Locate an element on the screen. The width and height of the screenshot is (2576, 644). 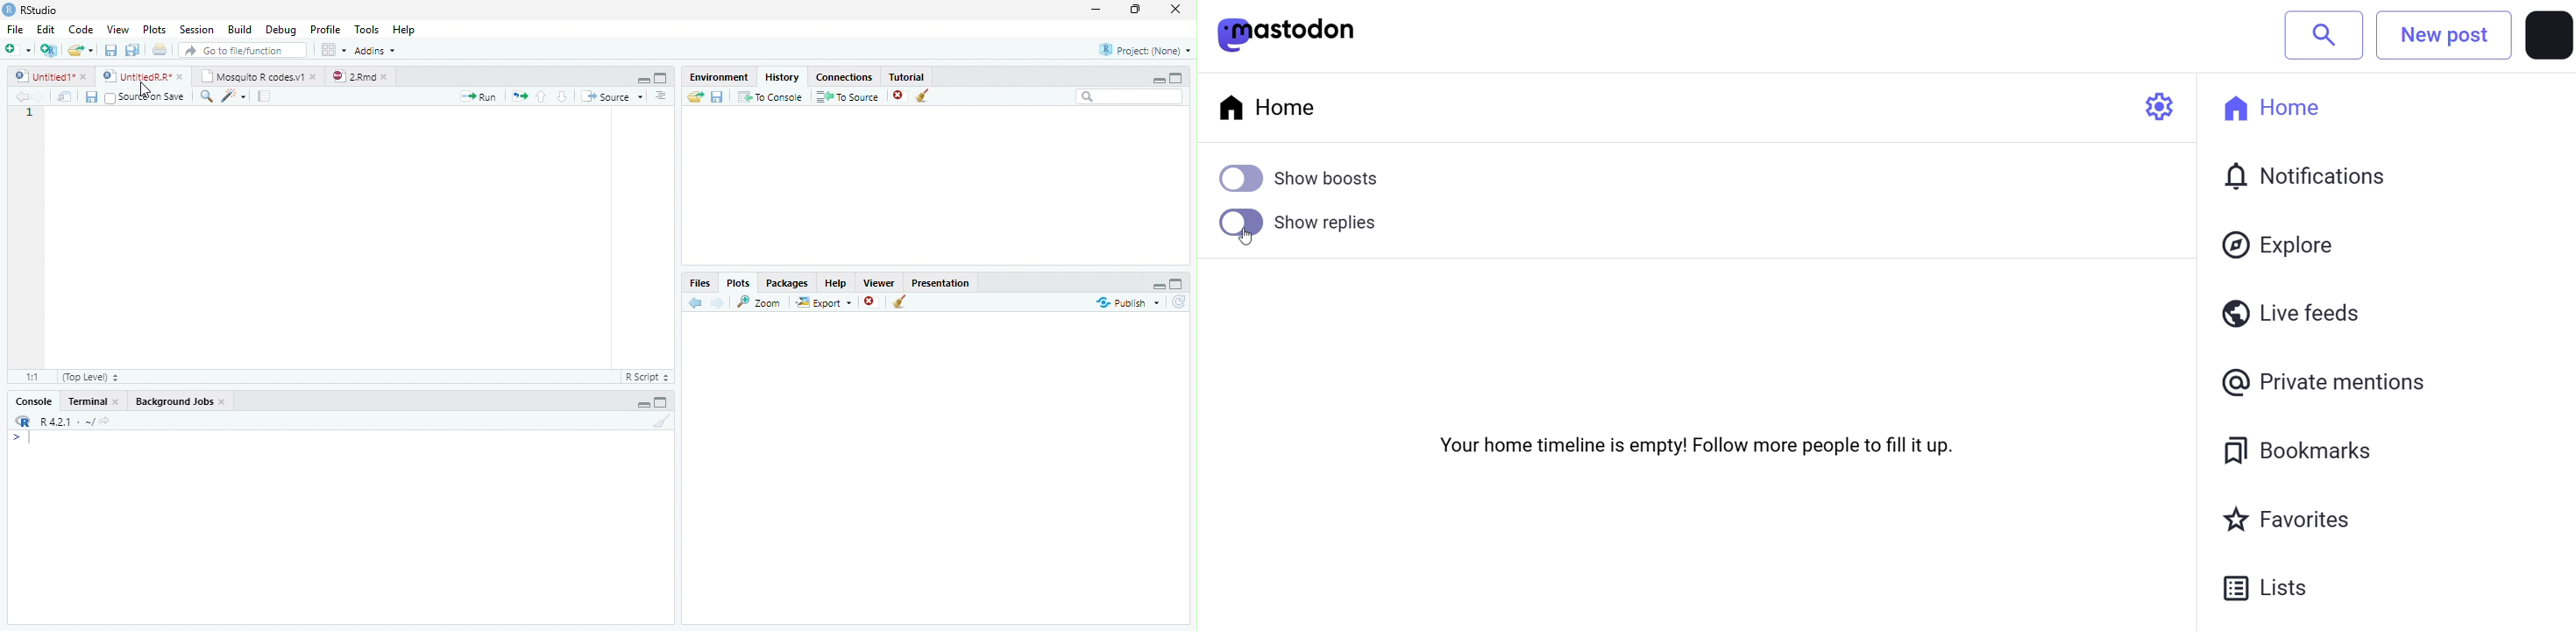
Expand Height is located at coordinates (662, 402).